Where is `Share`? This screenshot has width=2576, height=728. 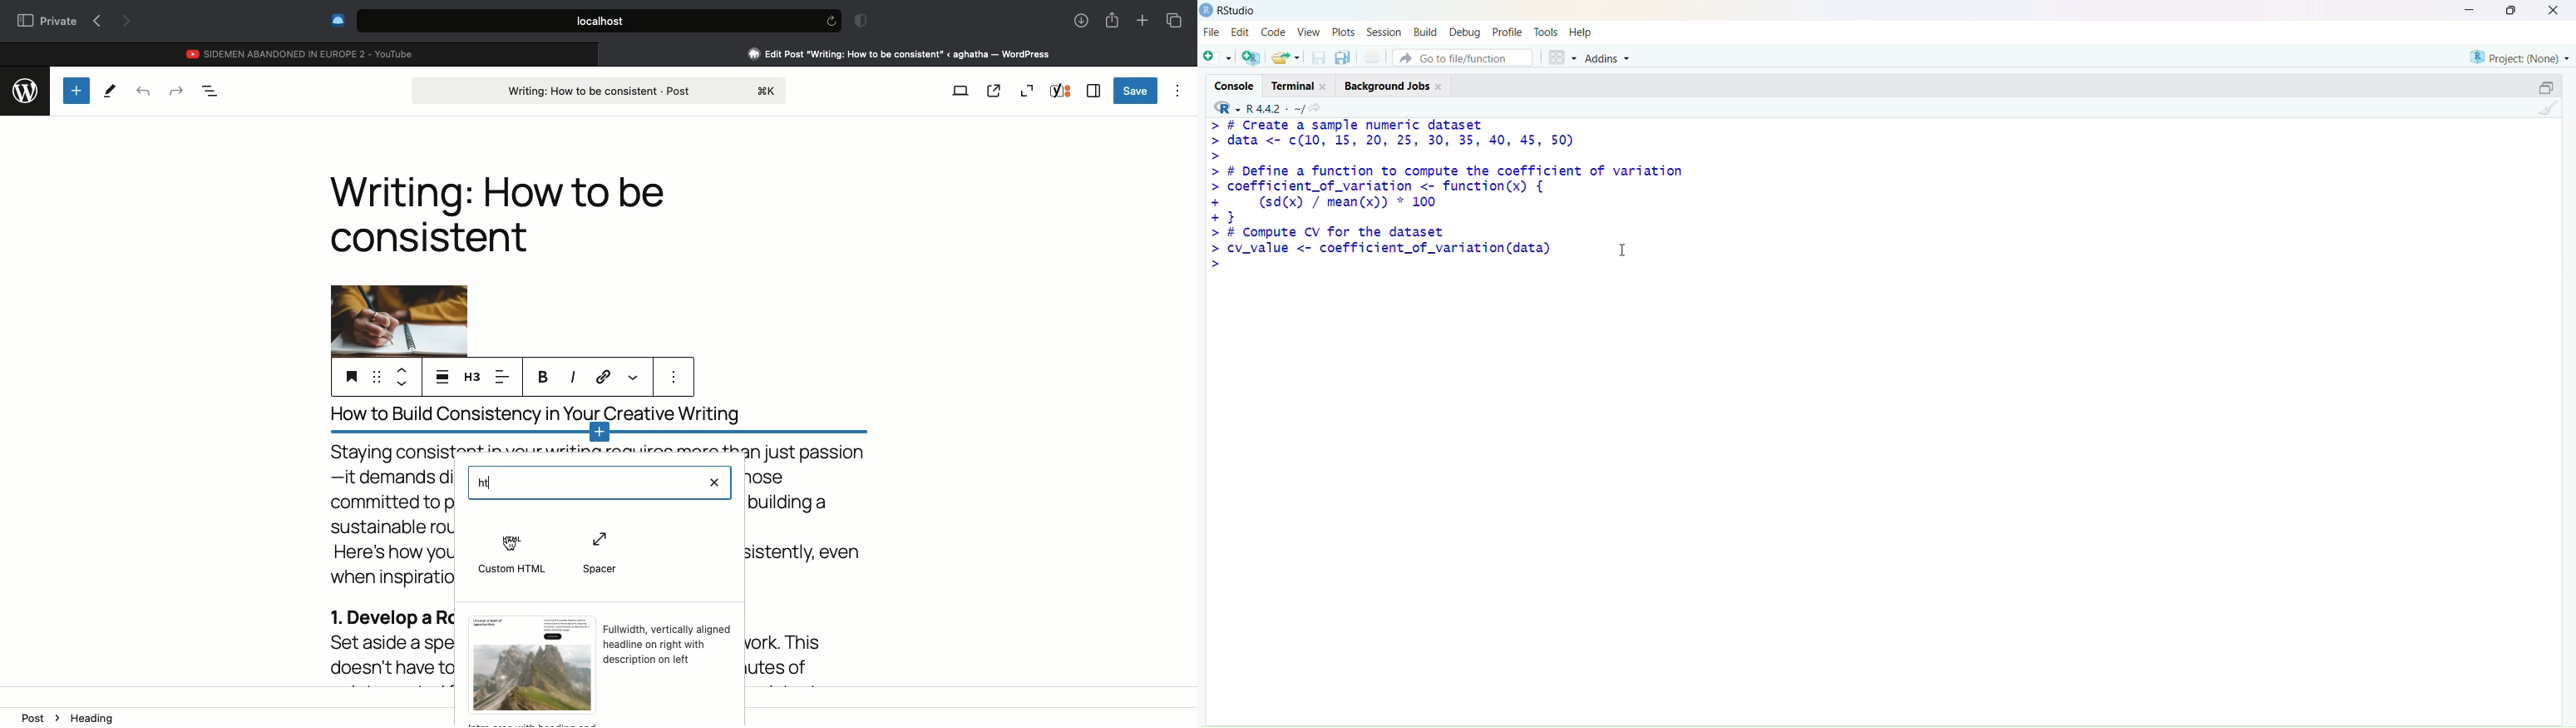 Share is located at coordinates (1112, 18).